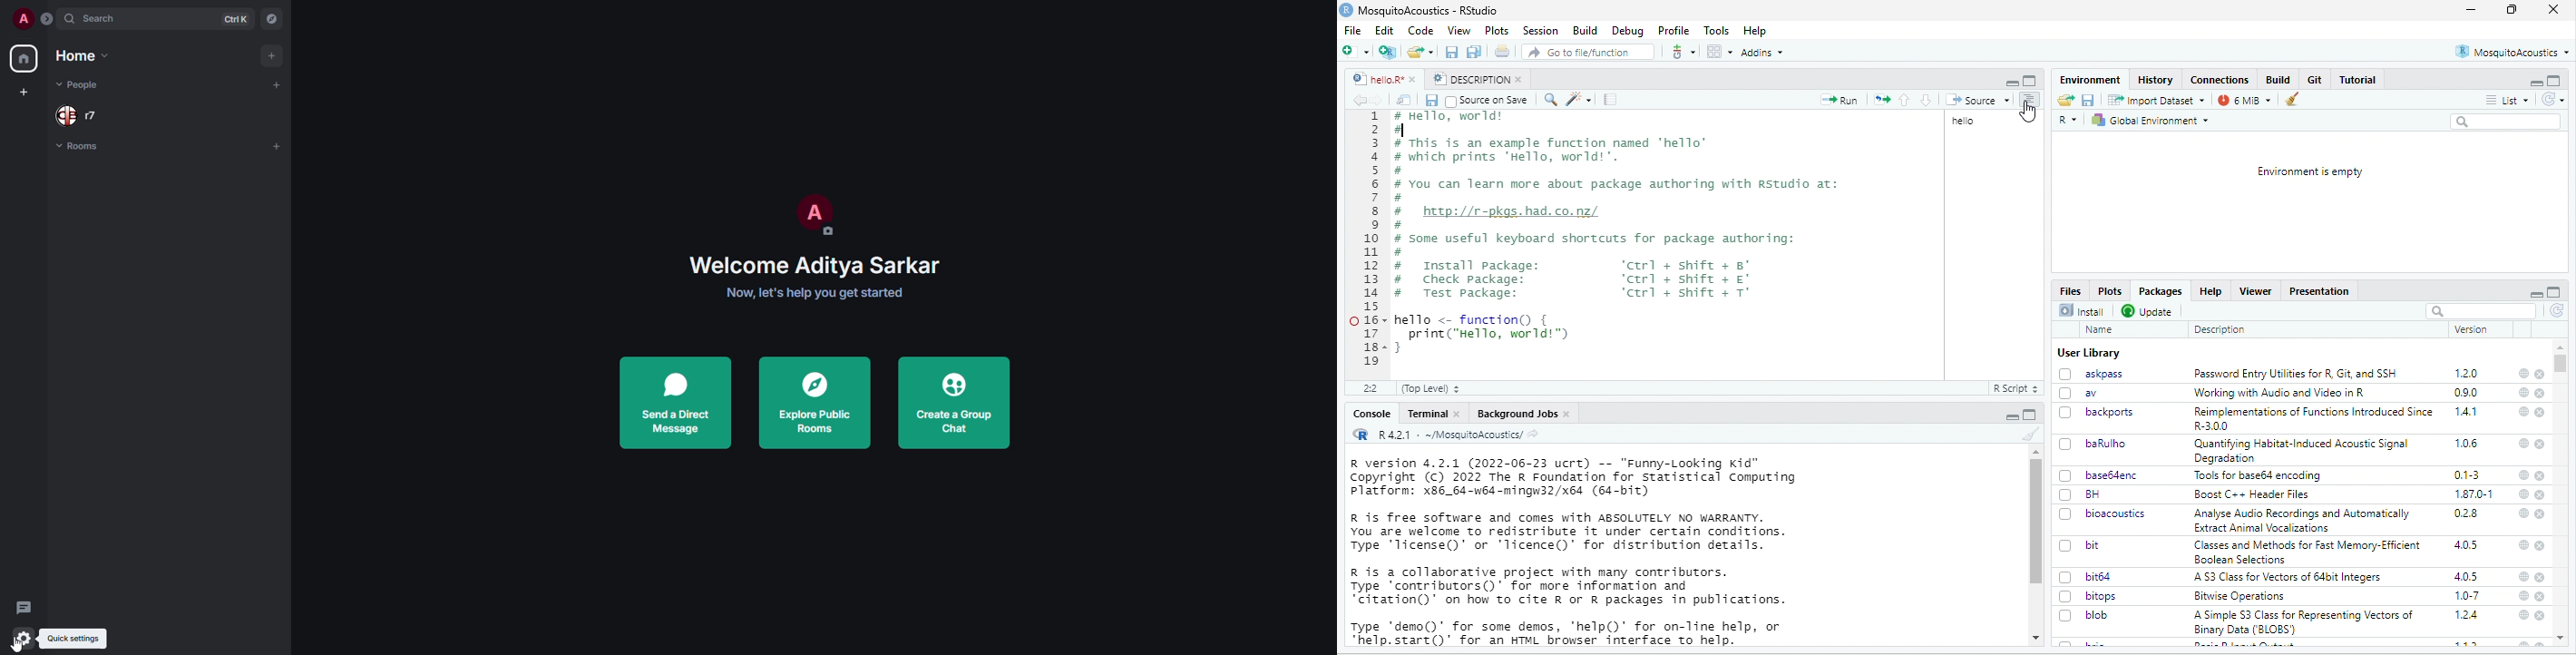 The height and width of the screenshot is (672, 2576). I want to click on hello, so click(1966, 122).